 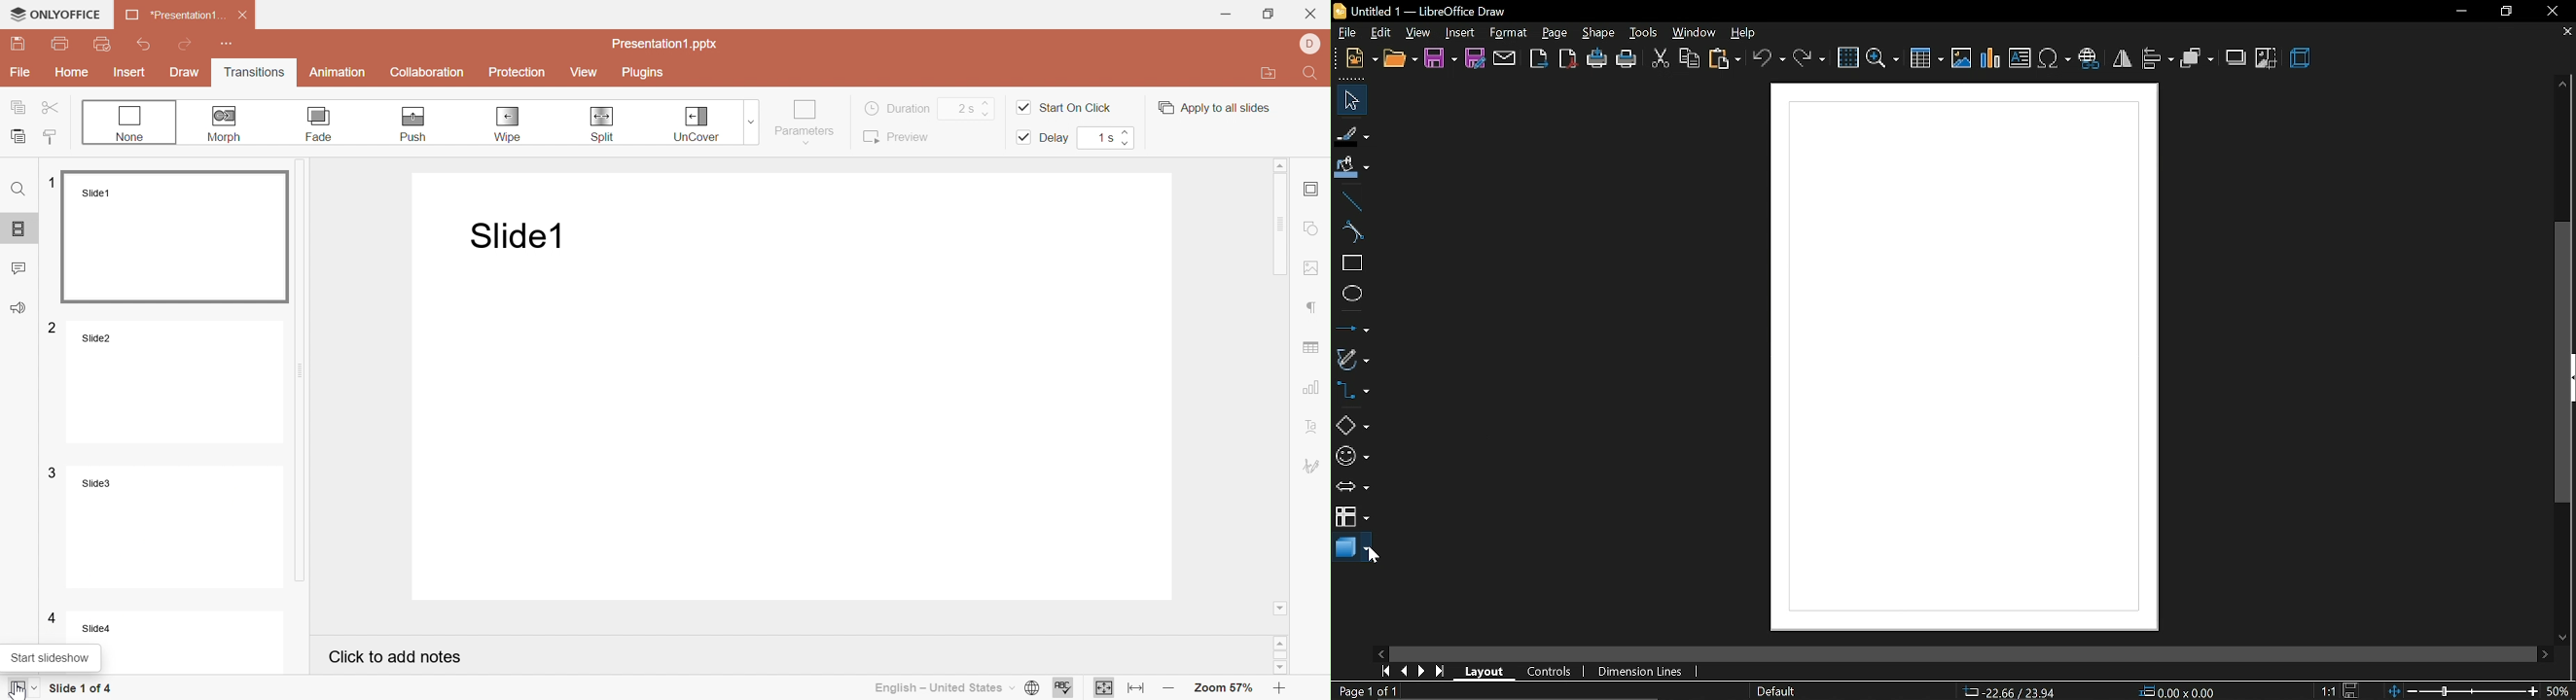 I want to click on change zoom, so click(x=2463, y=692).